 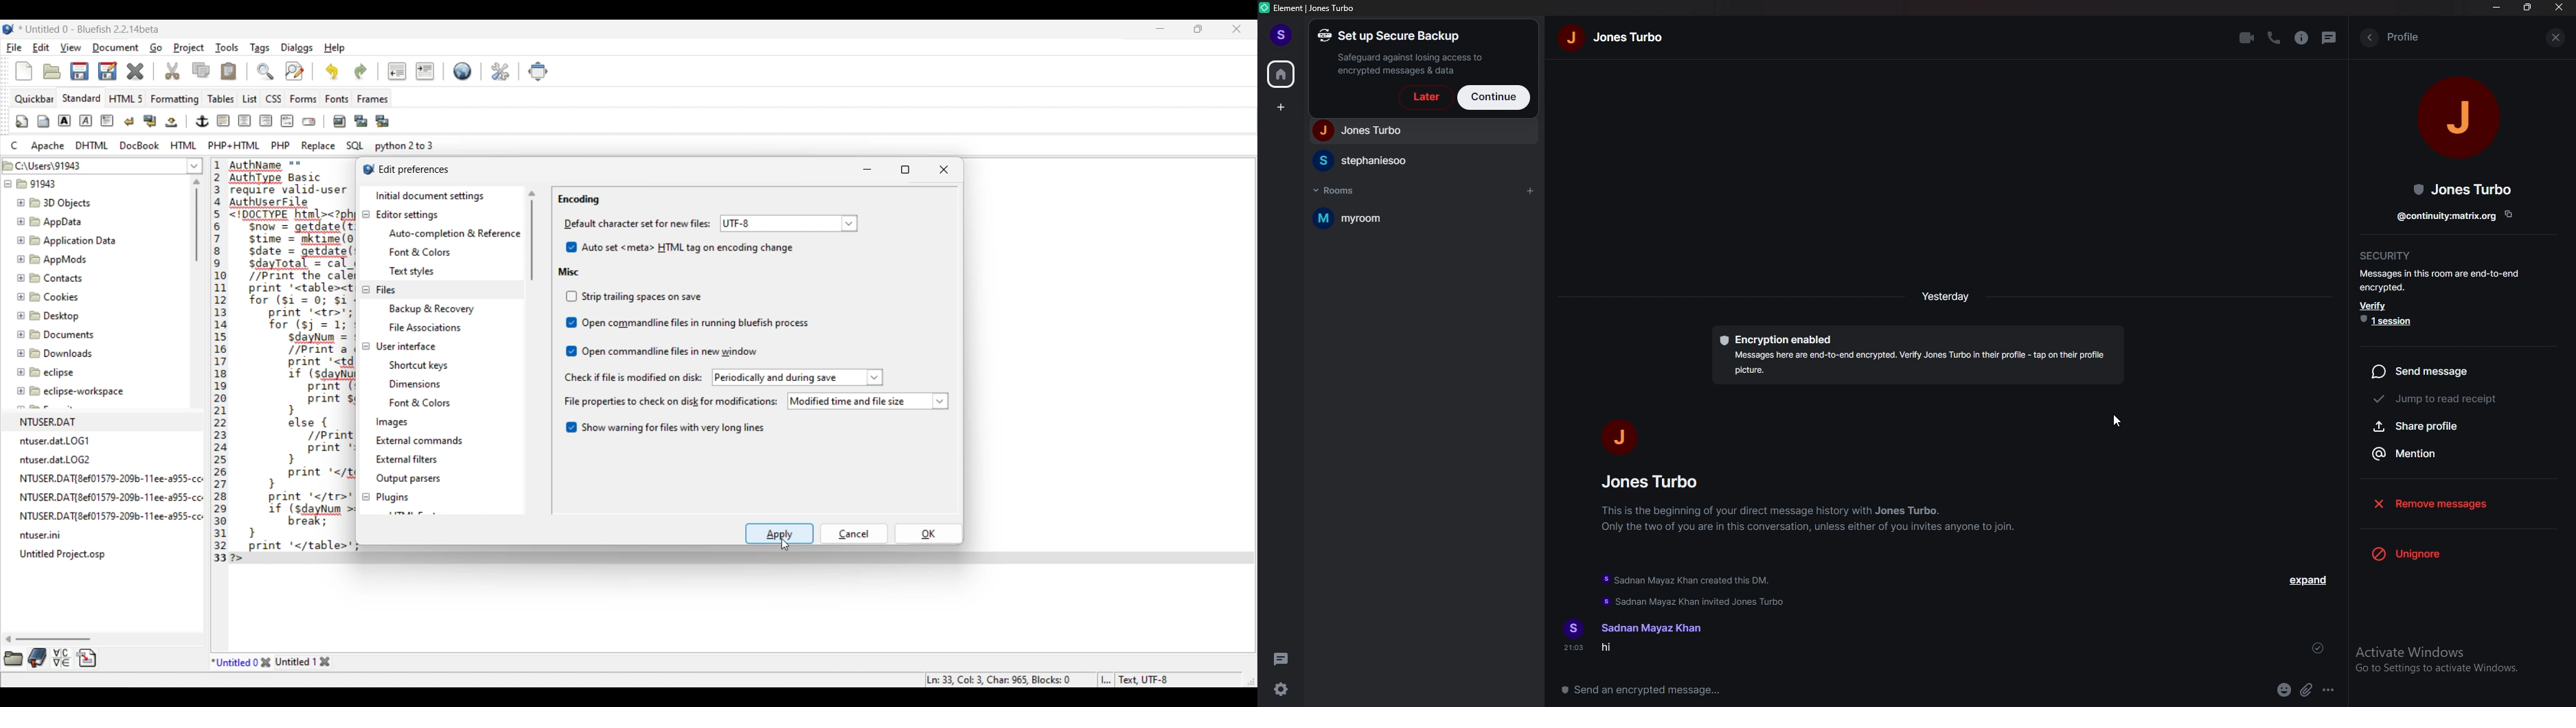 I want to click on External commands, so click(x=420, y=440).